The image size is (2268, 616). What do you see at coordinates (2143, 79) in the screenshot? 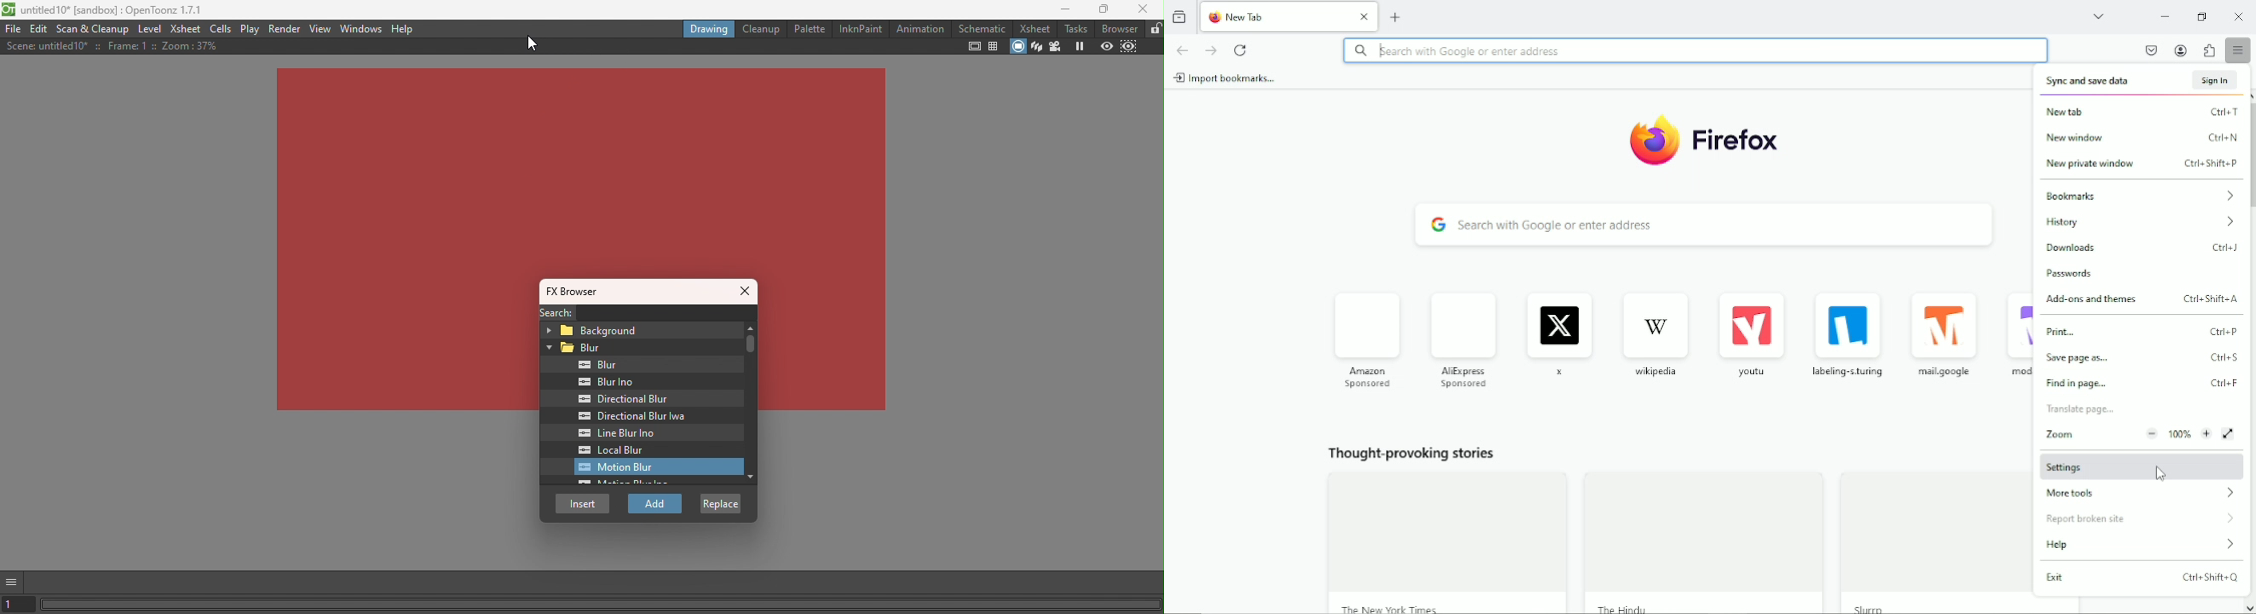
I see `Sync and save data` at bounding box center [2143, 79].